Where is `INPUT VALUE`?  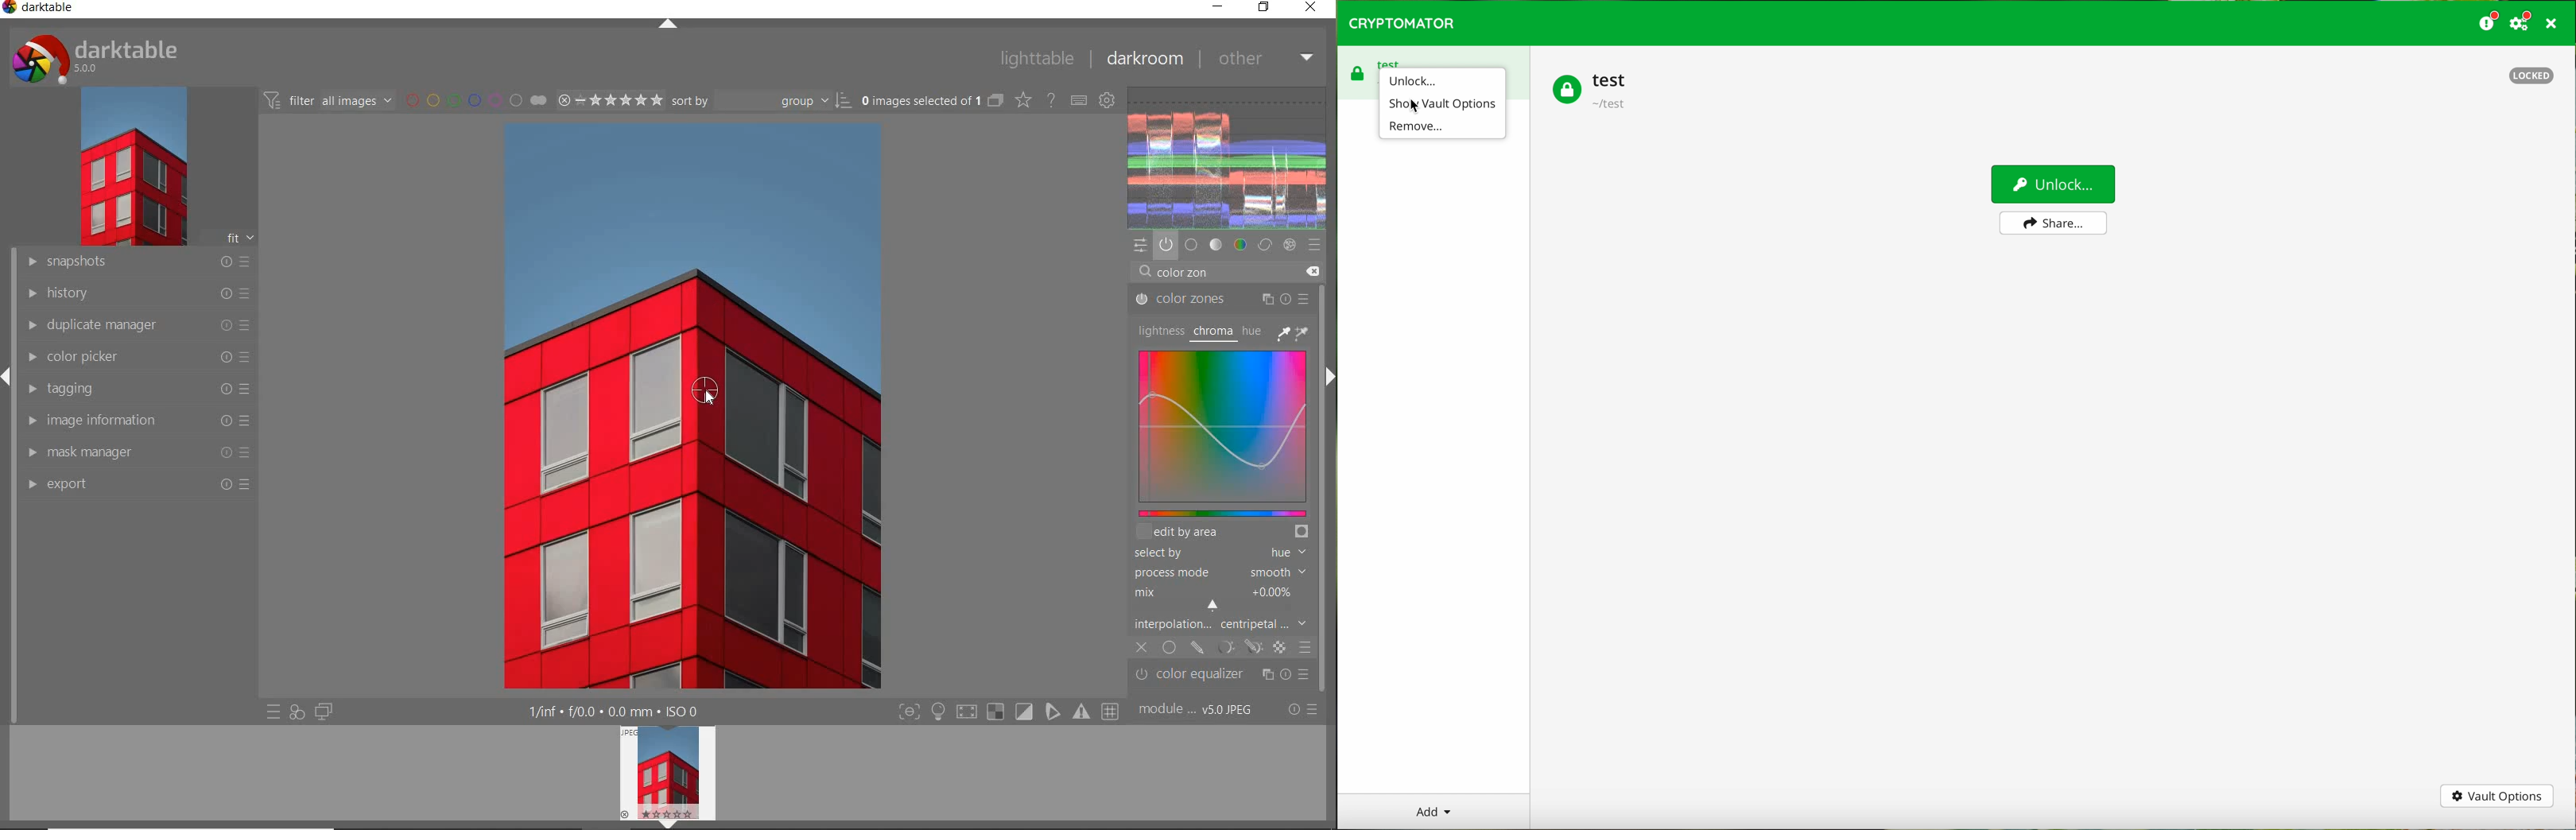 INPUT VALUE is located at coordinates (1185, 275).